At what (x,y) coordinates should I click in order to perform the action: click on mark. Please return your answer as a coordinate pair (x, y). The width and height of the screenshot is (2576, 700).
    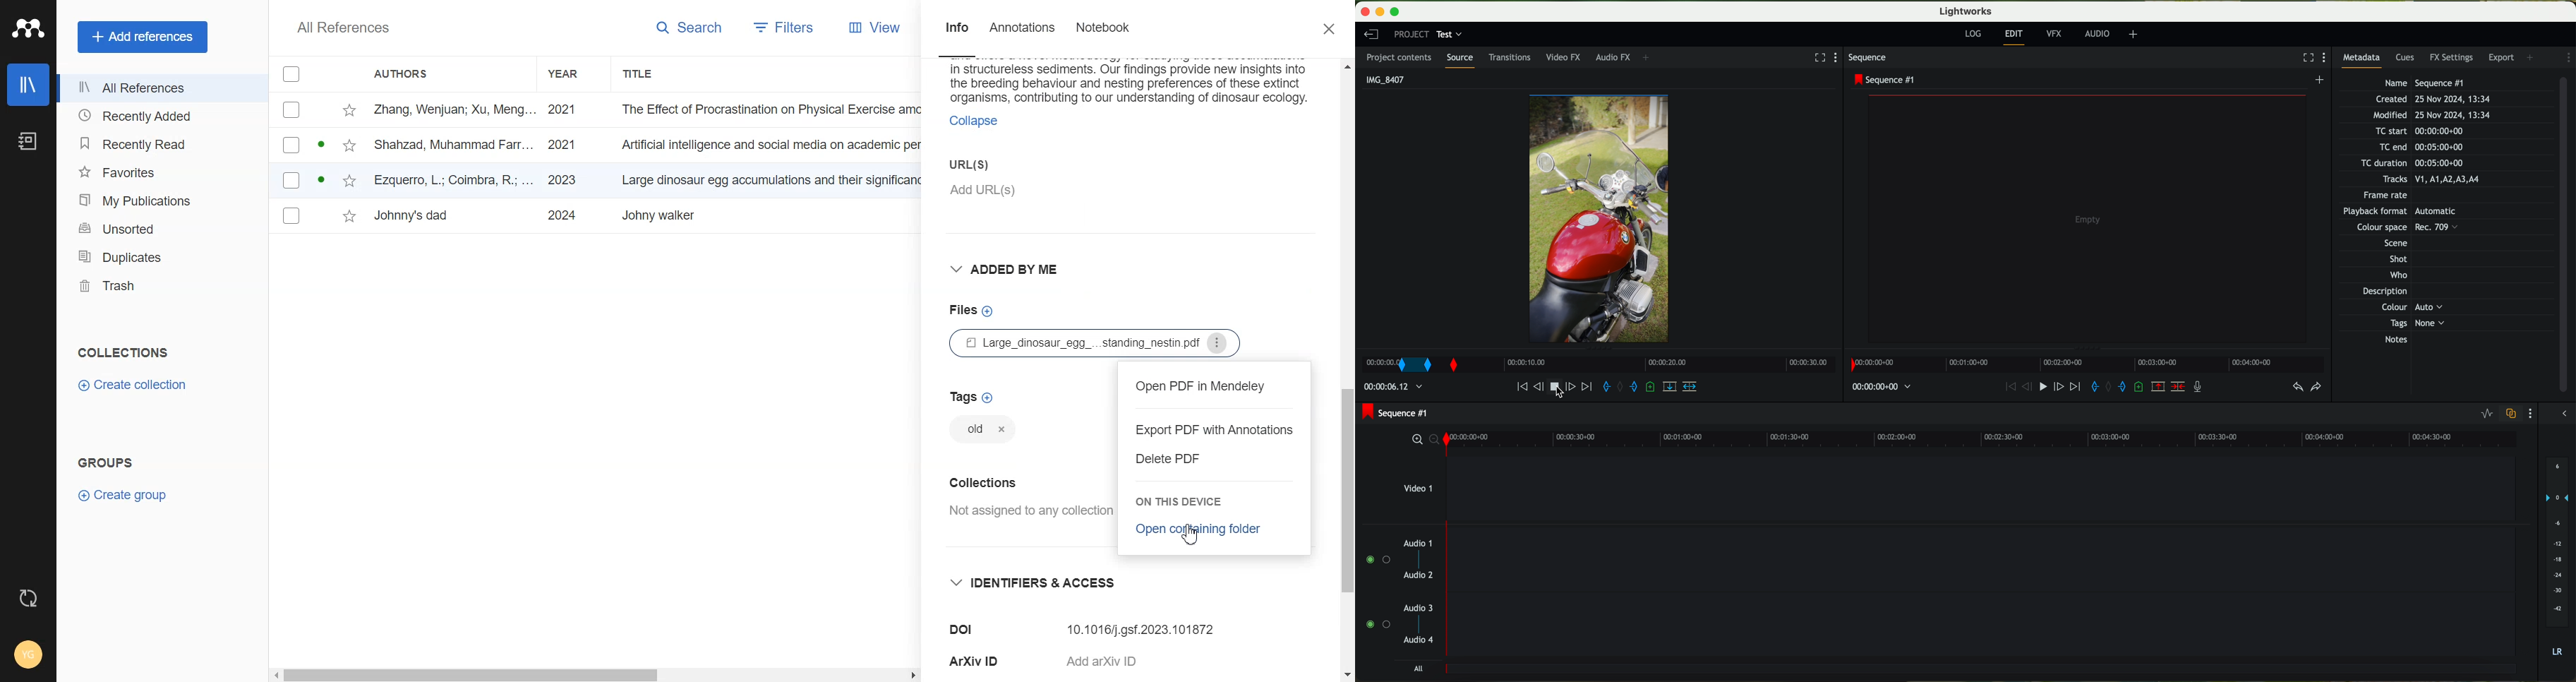
    Looking at the image, I should click on (1380, 365).